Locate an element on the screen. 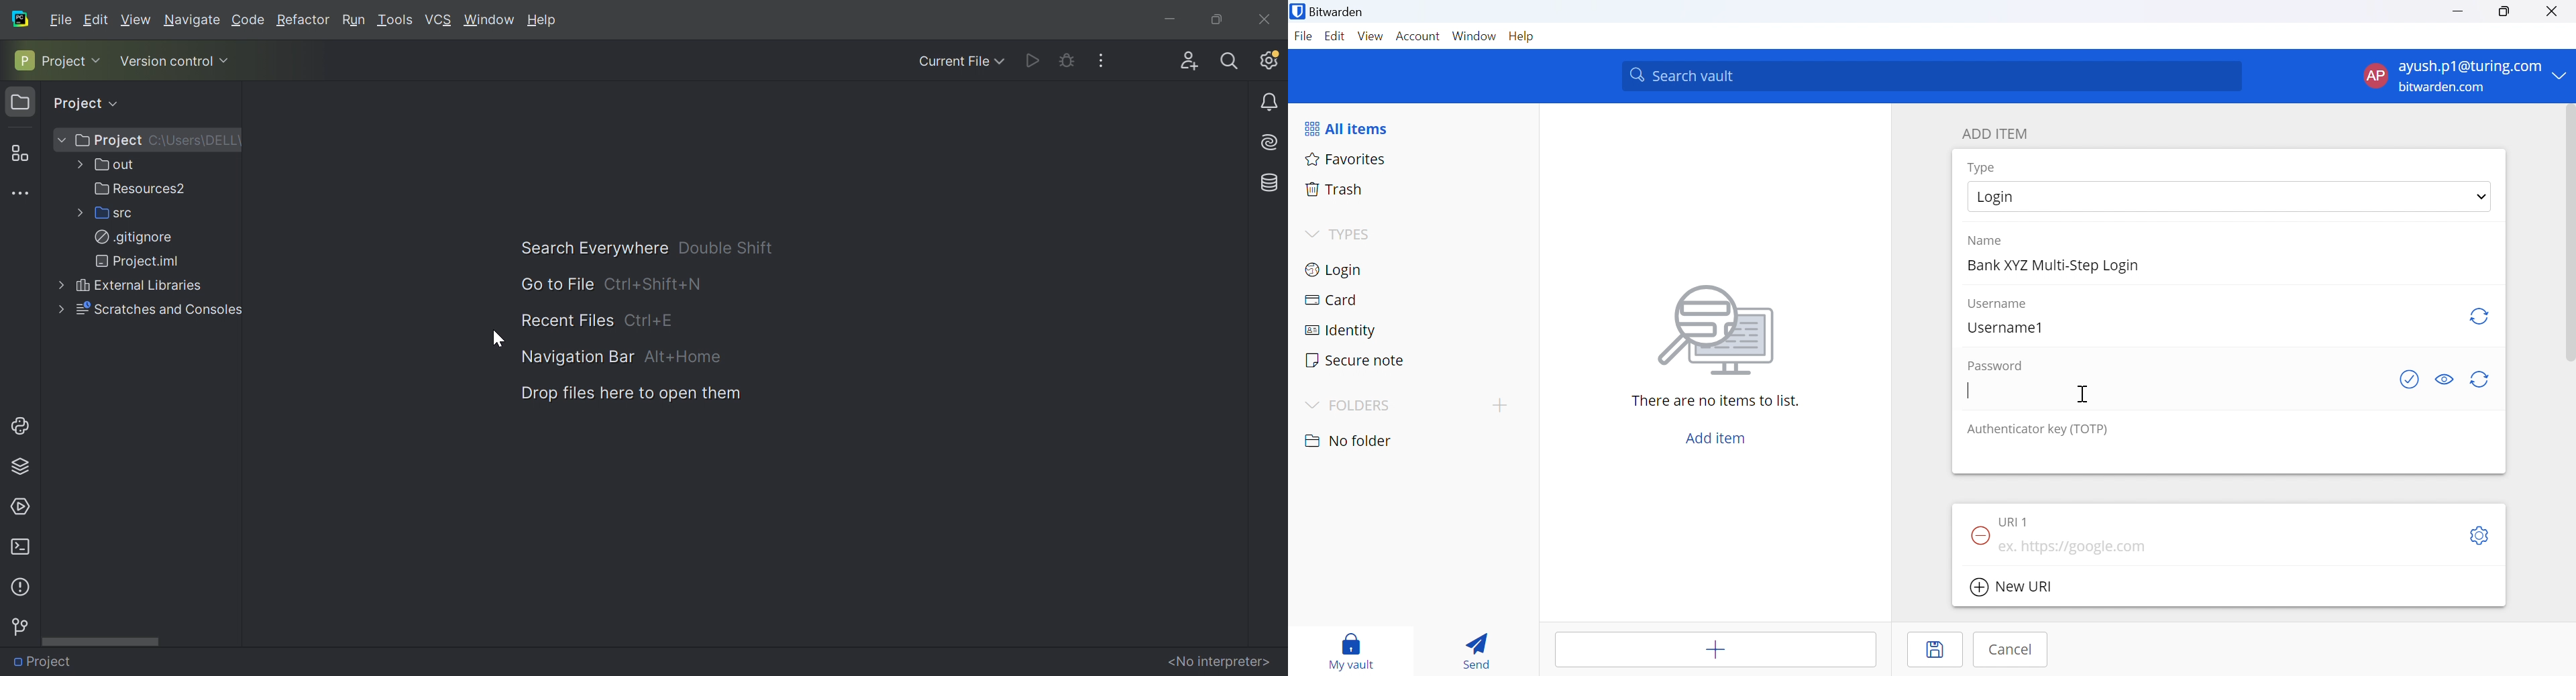  More is located at coordinates (77, 213).